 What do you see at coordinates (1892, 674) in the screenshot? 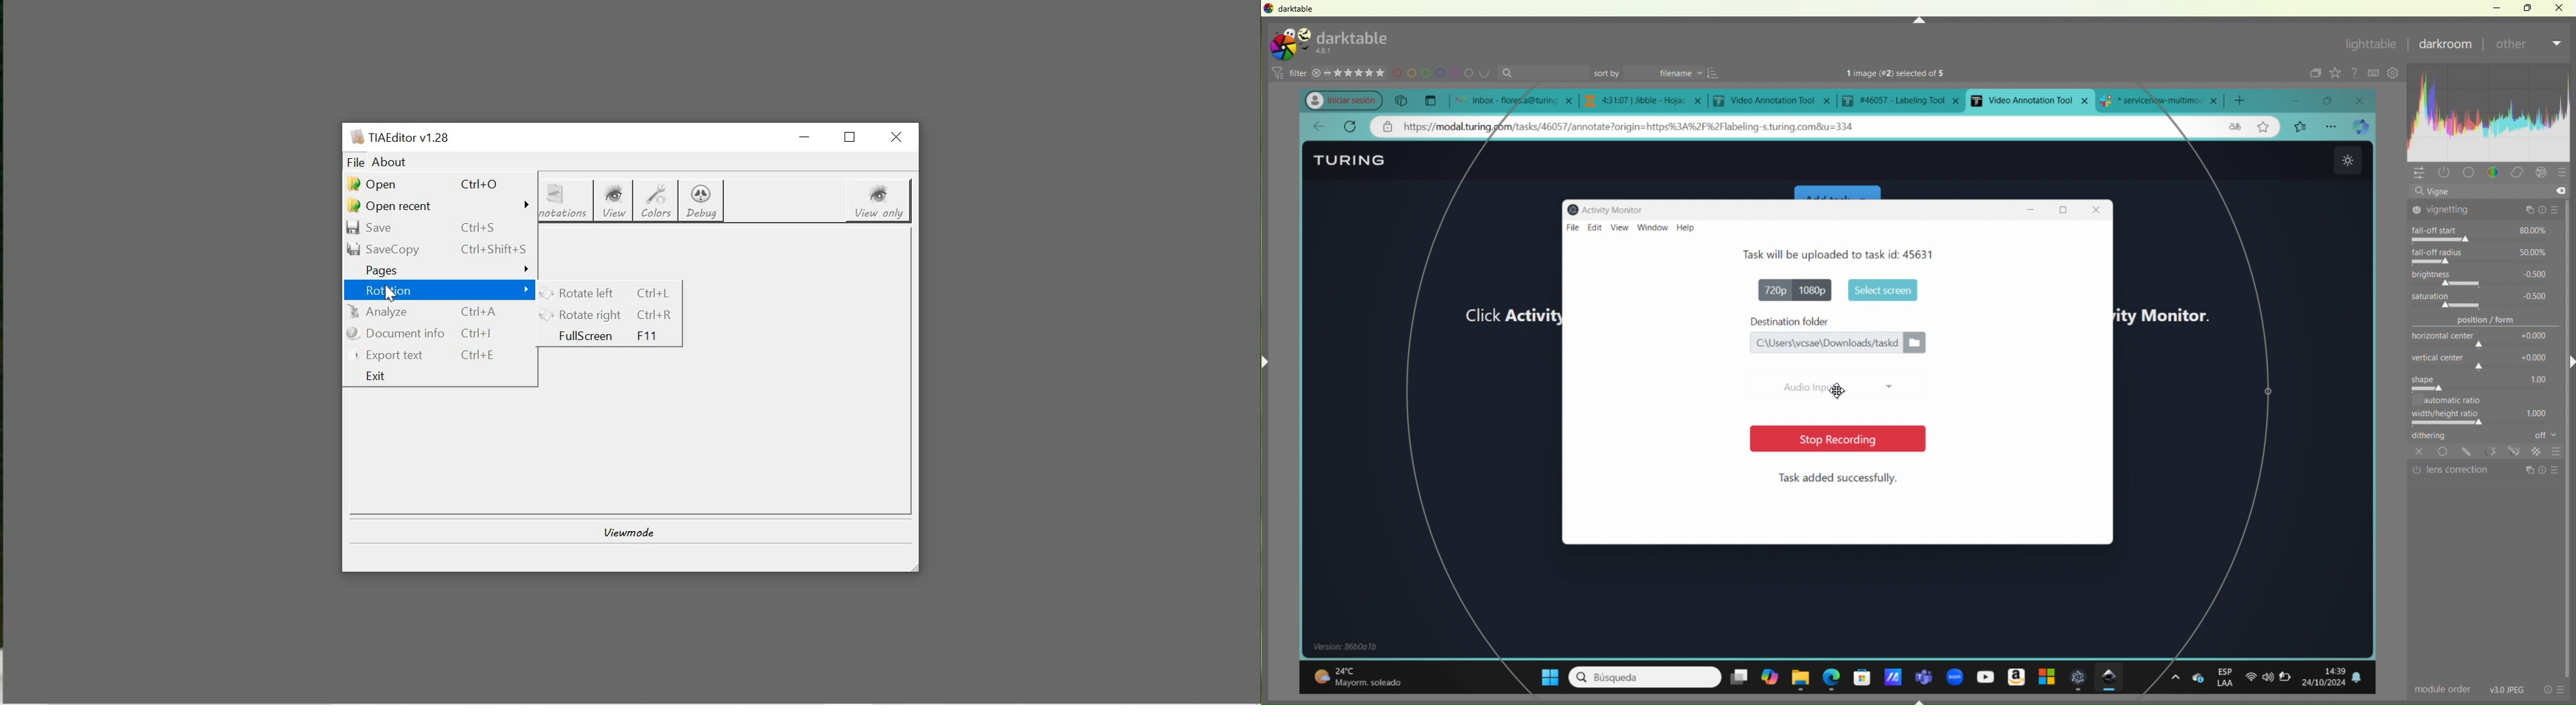
I see `application` at bounding box center [1892, 674].